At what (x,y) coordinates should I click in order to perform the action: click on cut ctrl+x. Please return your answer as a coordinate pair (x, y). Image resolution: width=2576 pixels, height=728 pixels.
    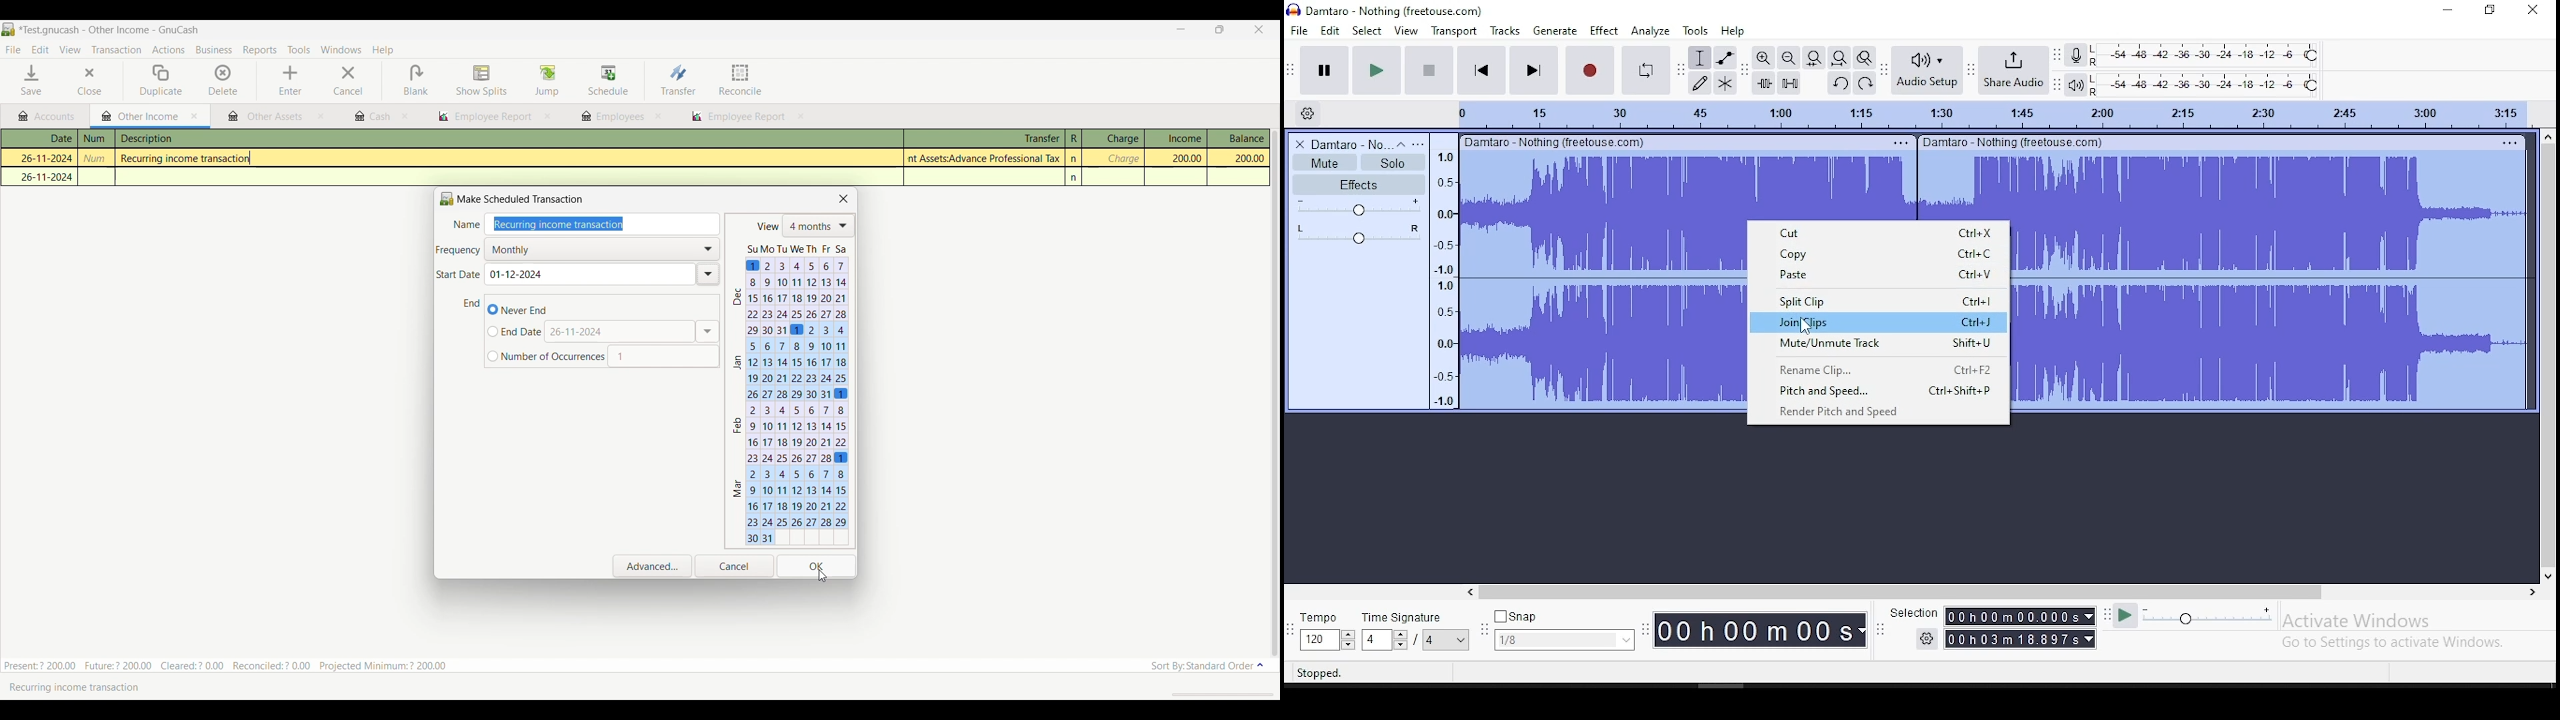
    Looking at the image, I should click on (1886, 233).